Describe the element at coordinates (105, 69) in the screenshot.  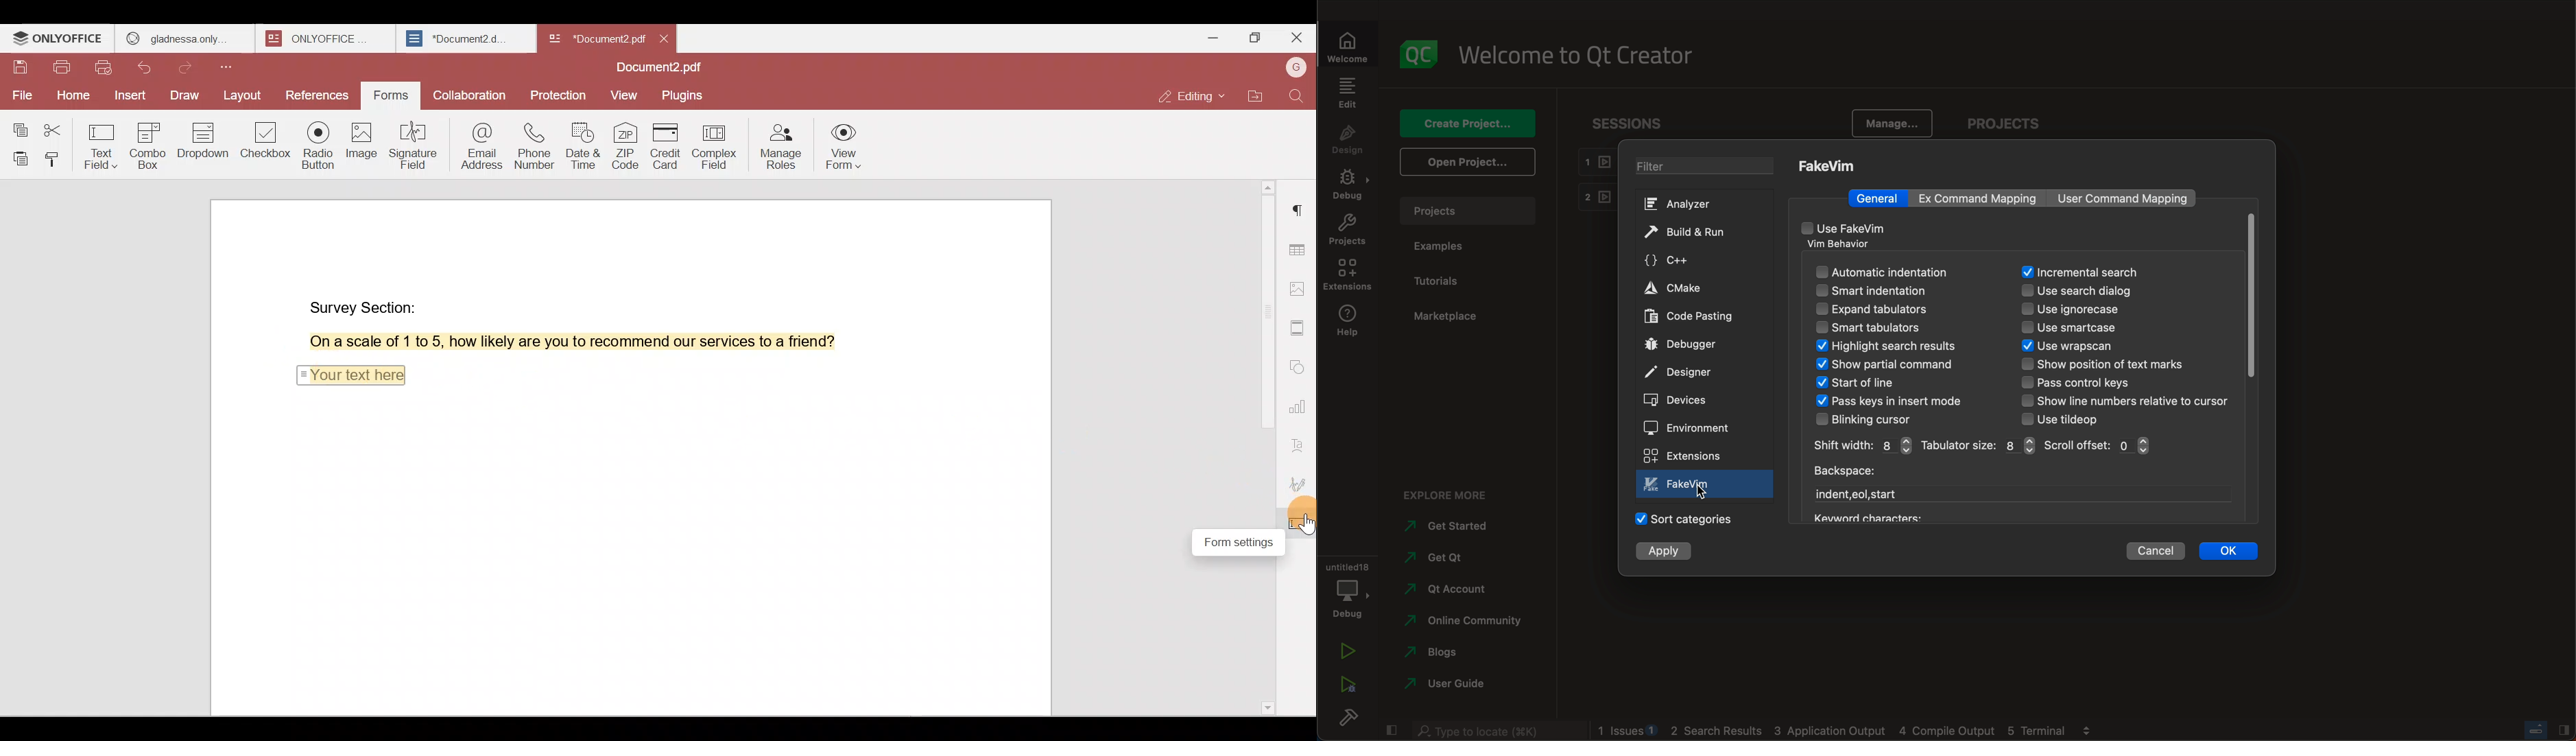
I see `Quick print` at that location.